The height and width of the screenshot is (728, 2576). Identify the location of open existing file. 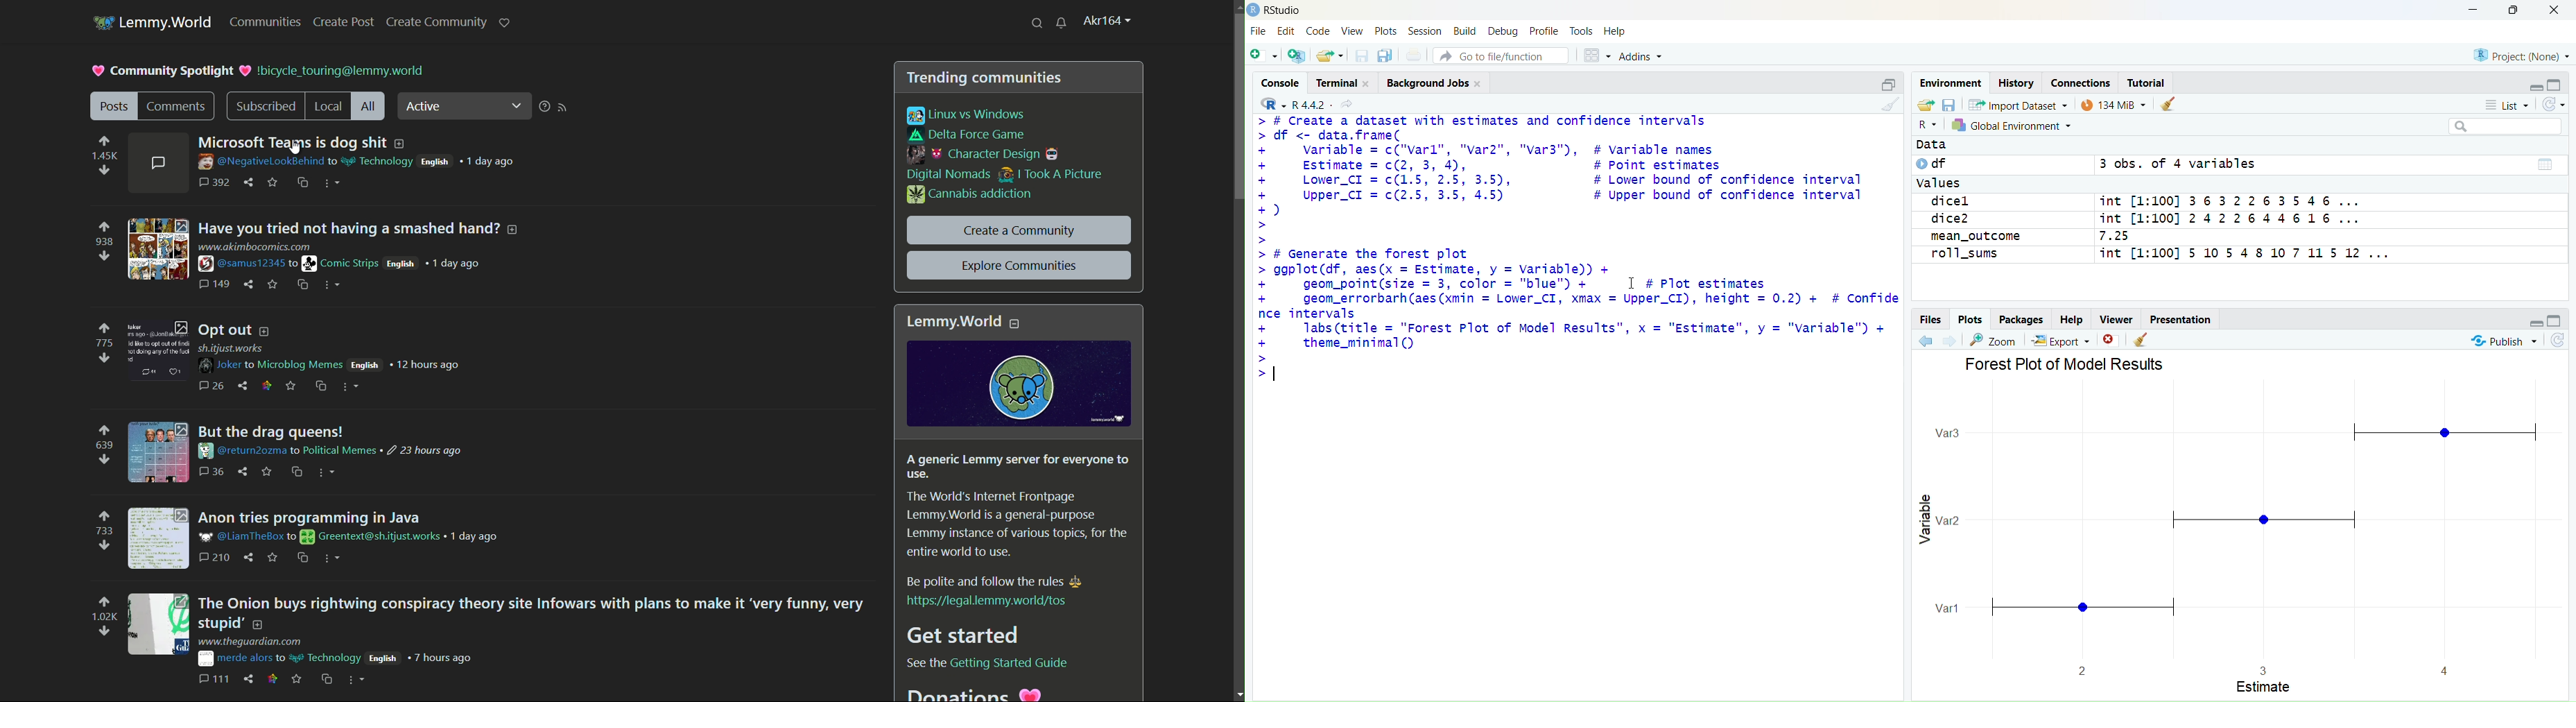
(1329, 54).